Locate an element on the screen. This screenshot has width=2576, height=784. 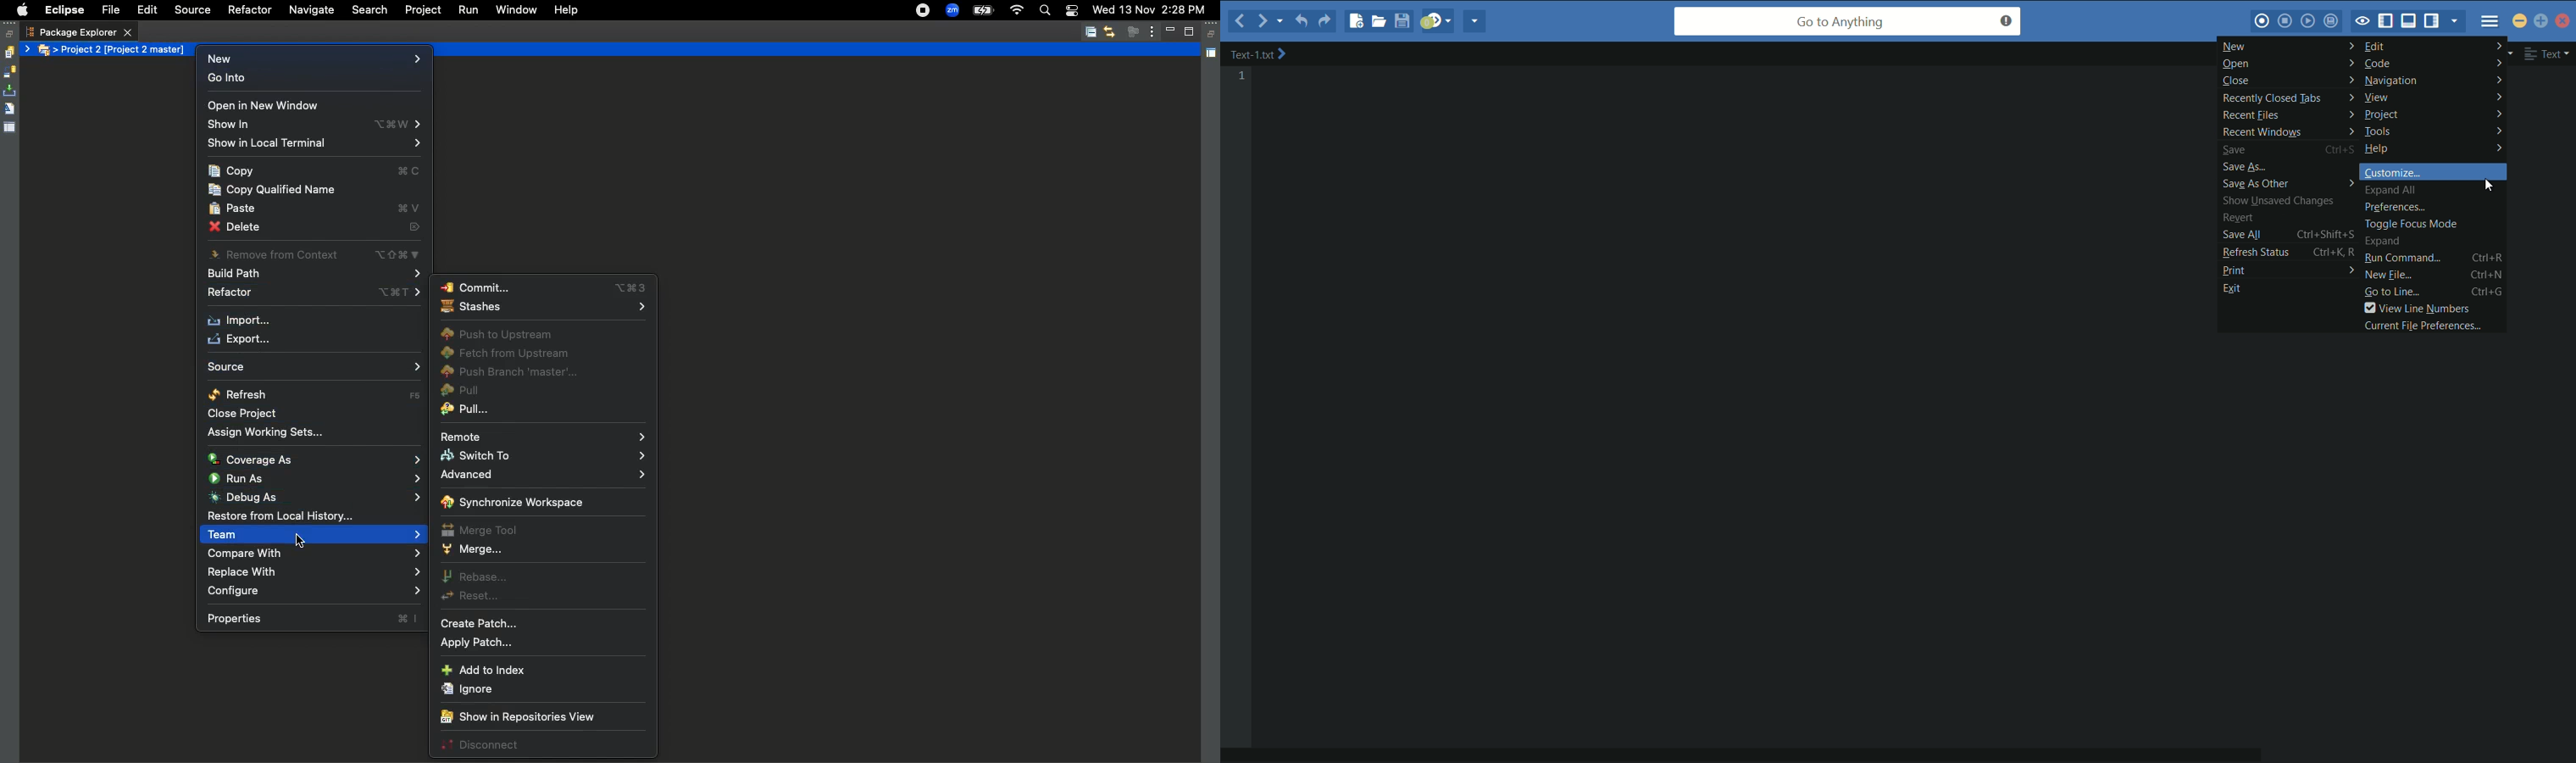
Project [Project 2 Master] is located at coordinates (125, 49).